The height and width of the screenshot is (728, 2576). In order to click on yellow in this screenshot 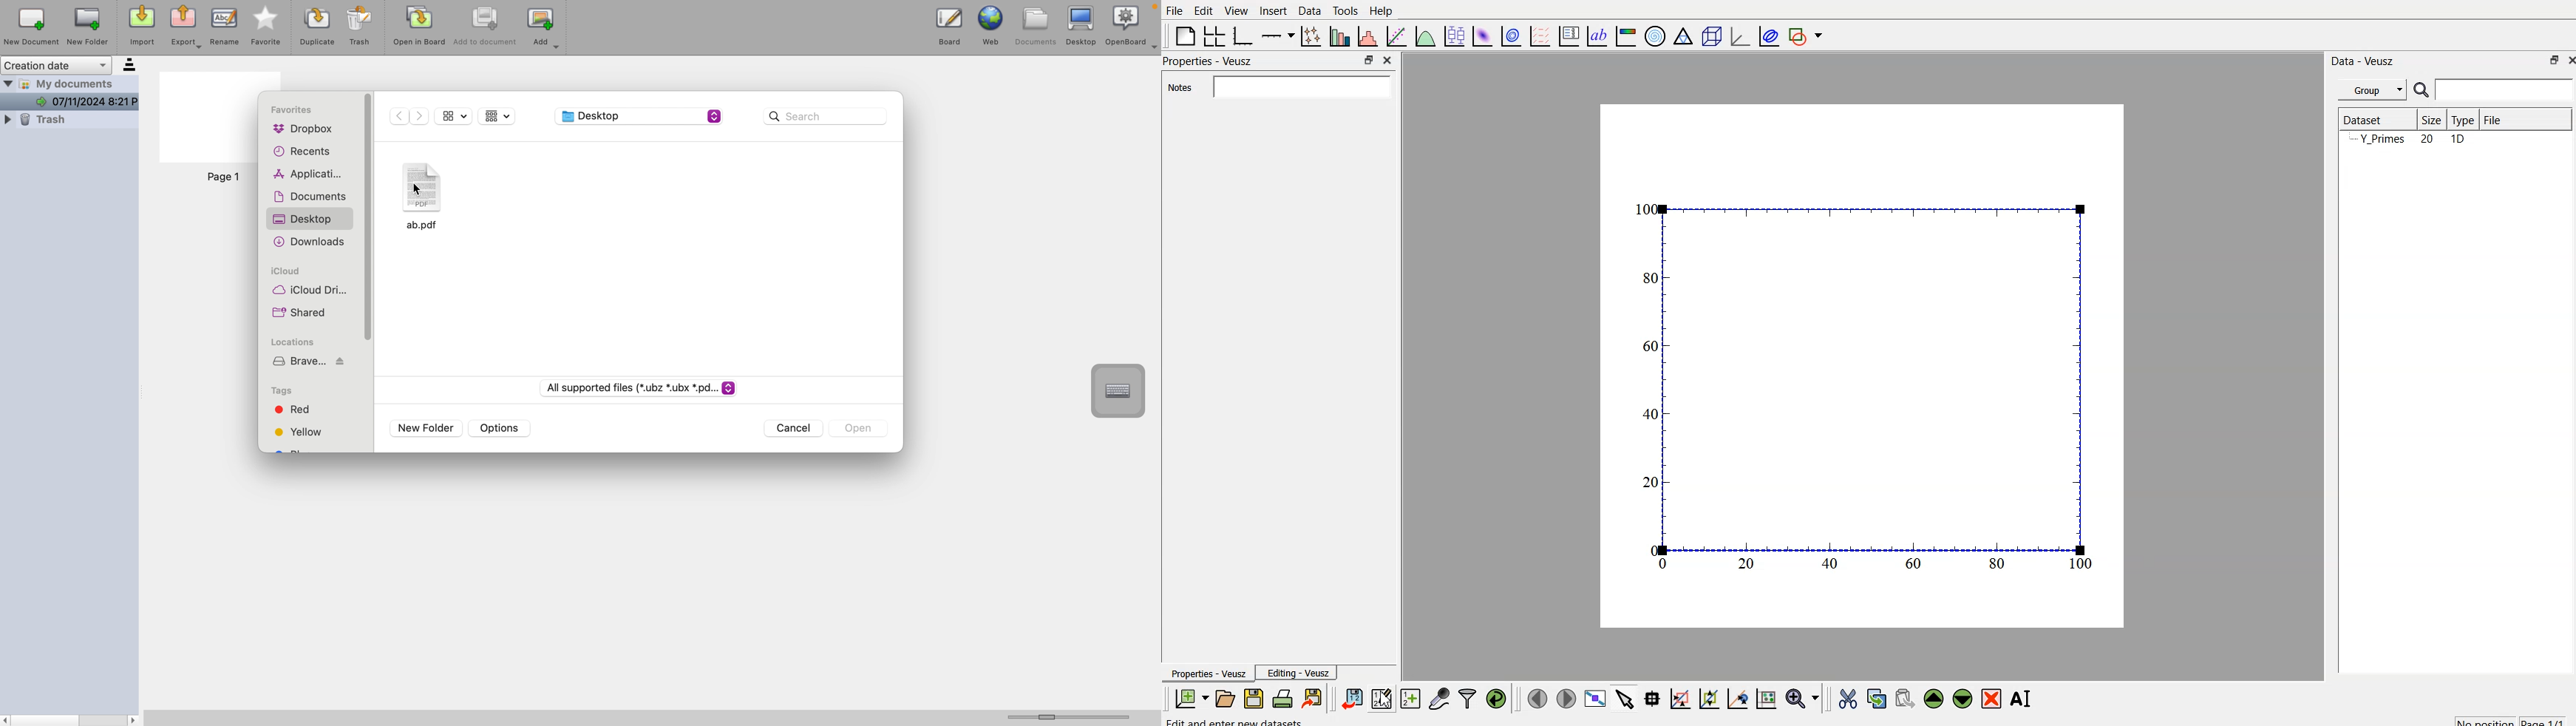, I will do `click(302, 431)`.